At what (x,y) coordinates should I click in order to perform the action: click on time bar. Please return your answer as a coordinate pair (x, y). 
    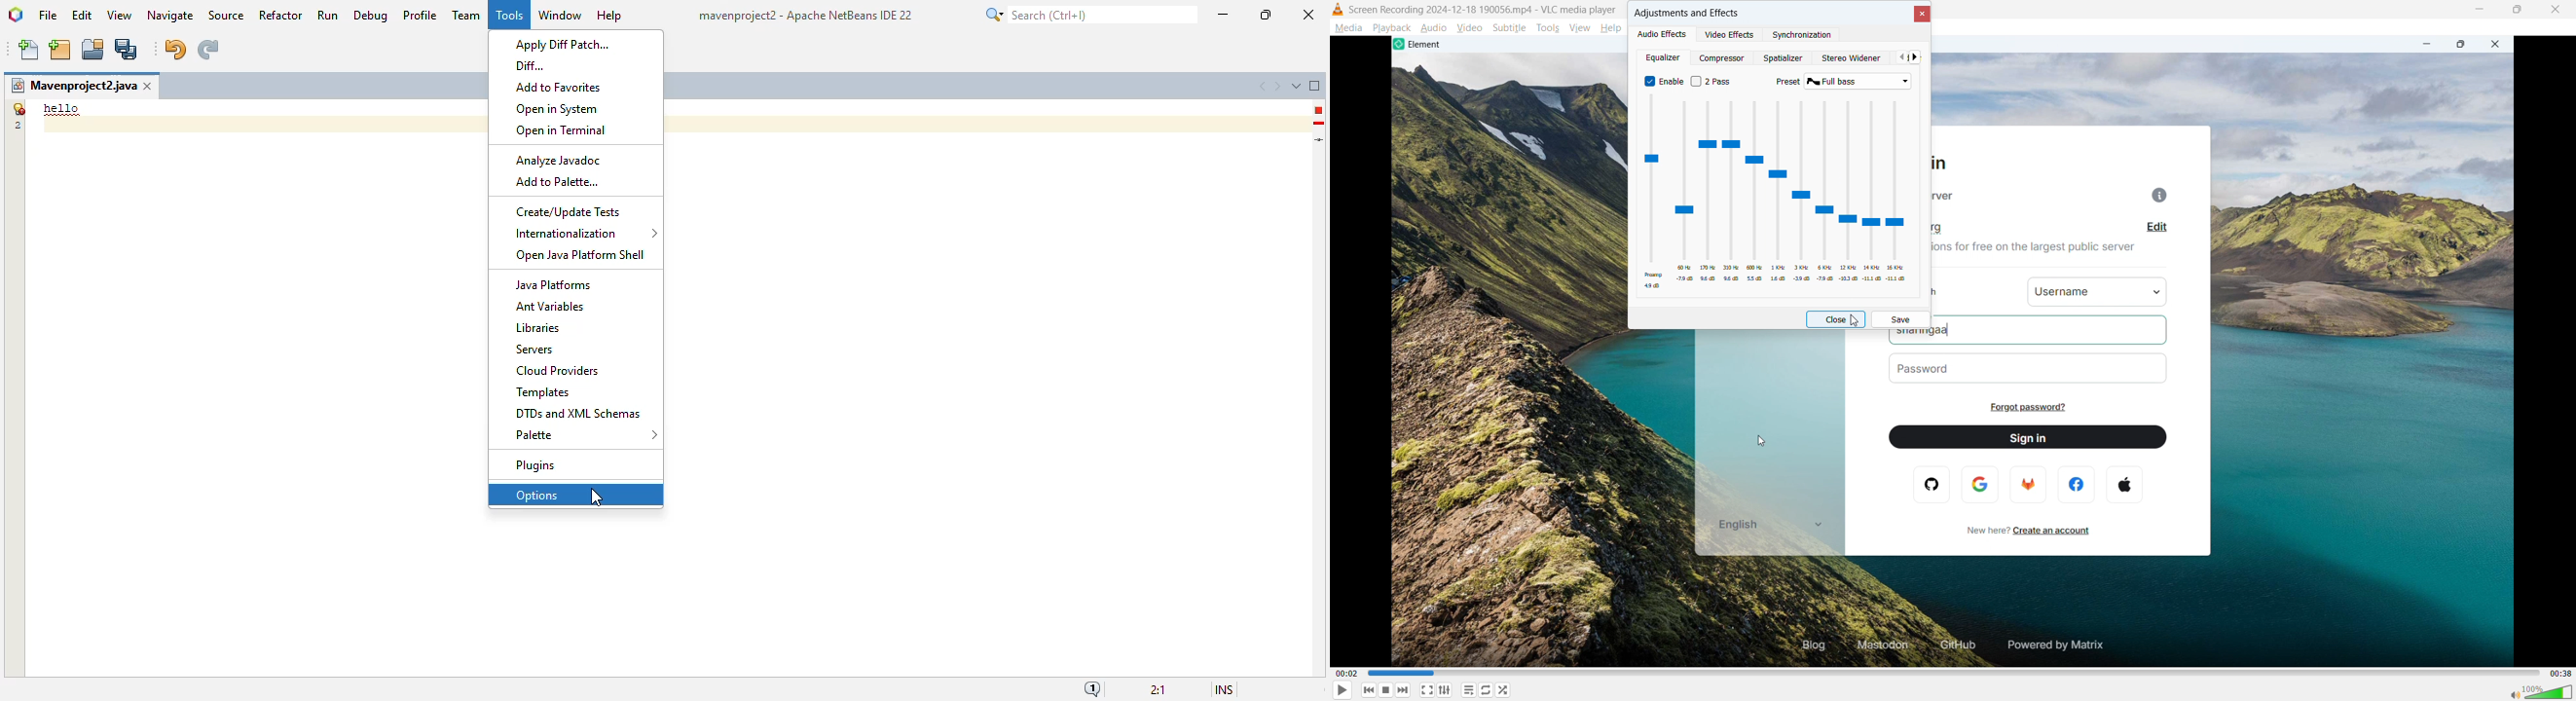
    Looking at the image, I should click on (1951, 672).